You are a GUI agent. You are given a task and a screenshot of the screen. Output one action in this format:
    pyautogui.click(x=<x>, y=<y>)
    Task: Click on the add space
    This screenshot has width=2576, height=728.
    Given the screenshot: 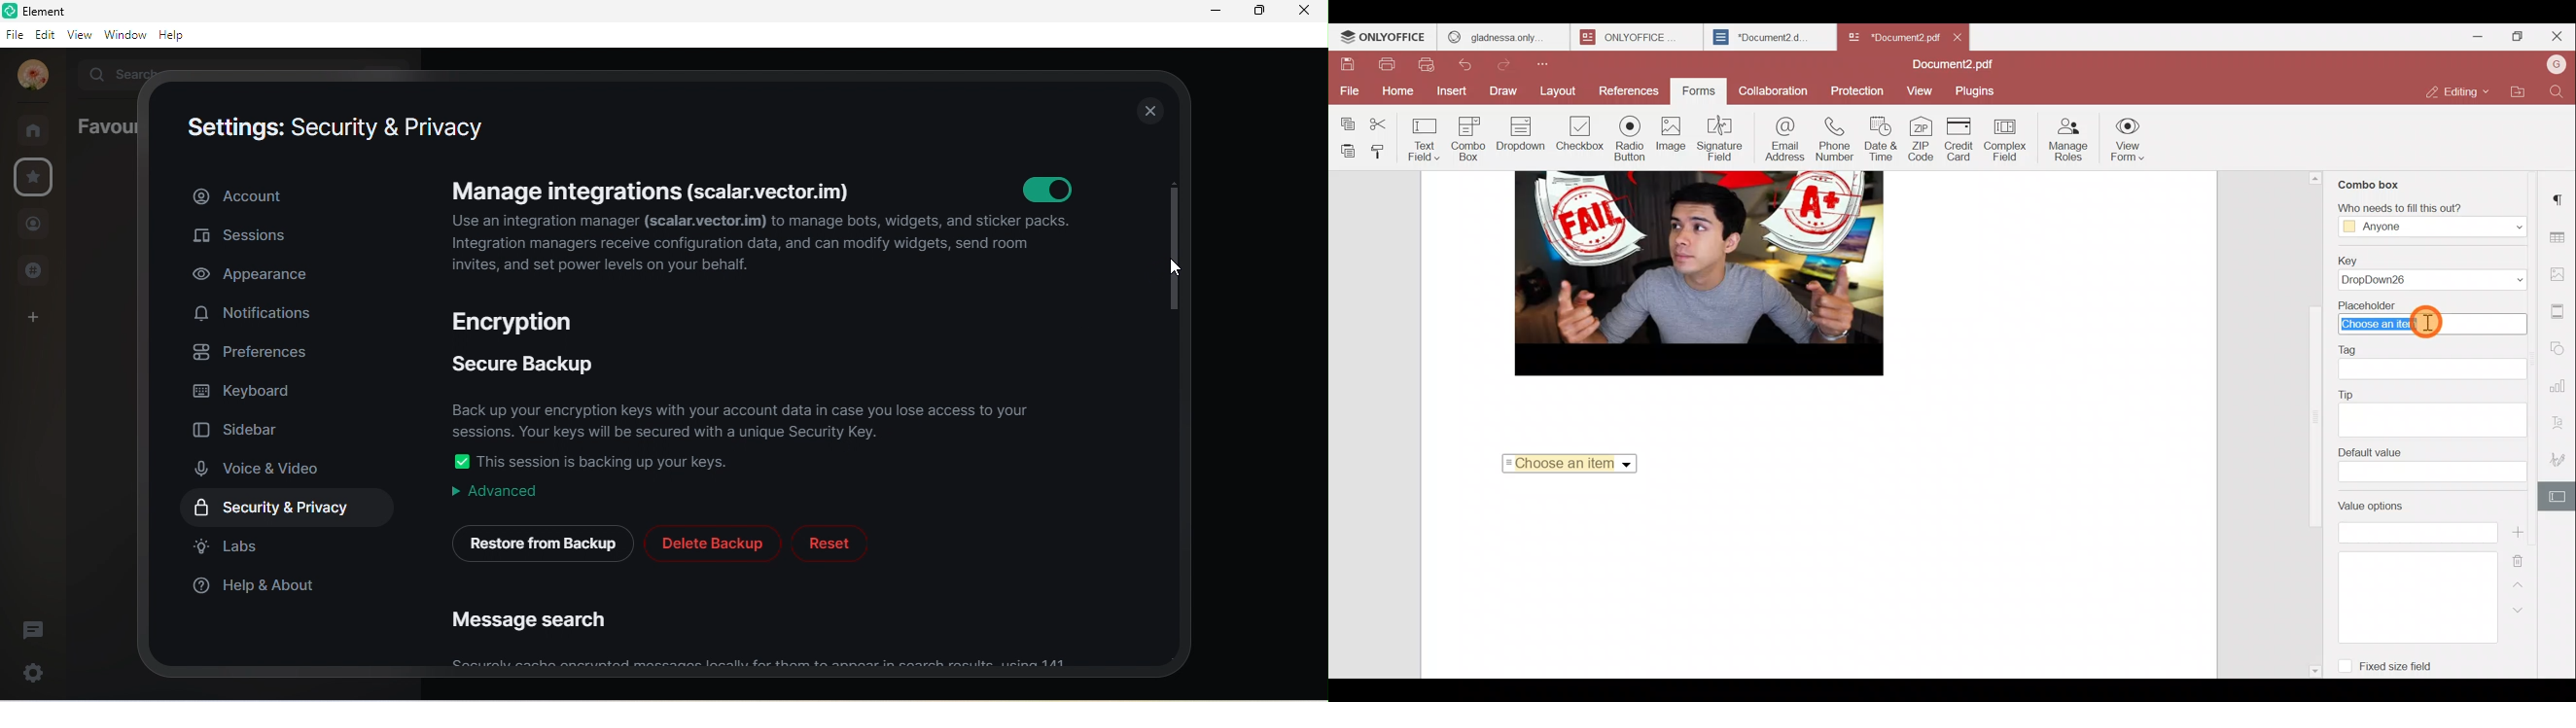 What is the action you would take?
    pyautogui.click(x=29, y=323)
    